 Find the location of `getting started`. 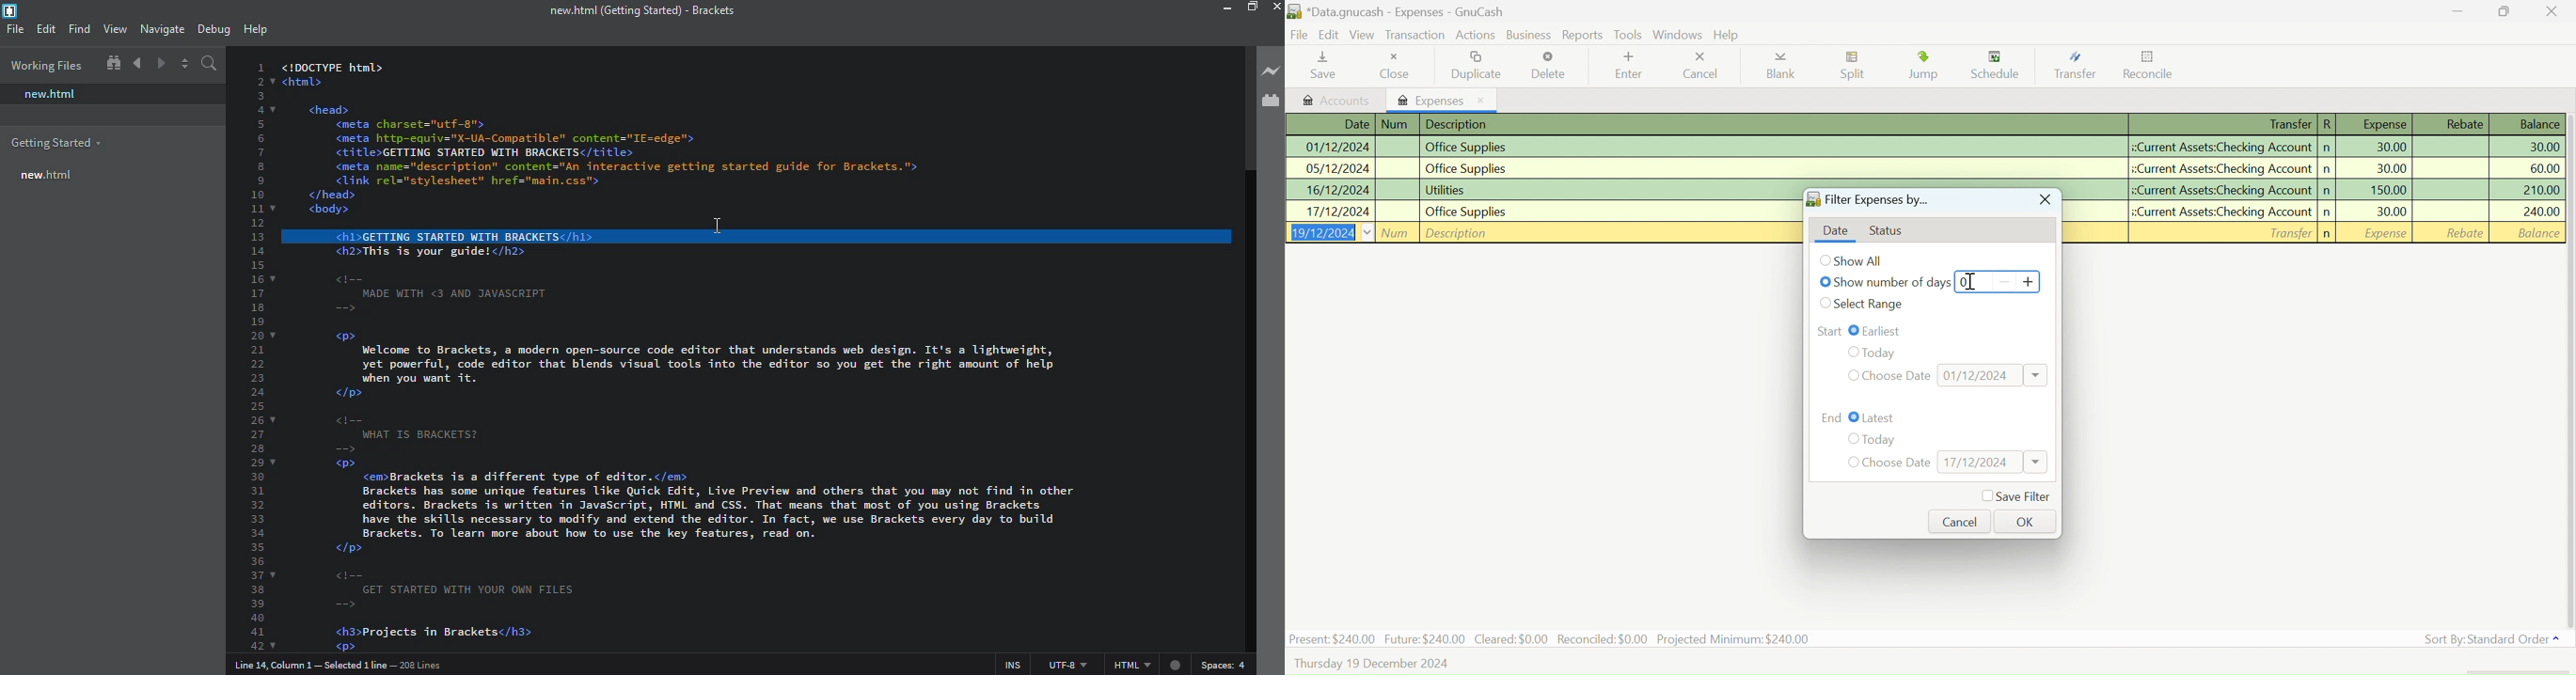

getting started is located at coordinates (56, 143).